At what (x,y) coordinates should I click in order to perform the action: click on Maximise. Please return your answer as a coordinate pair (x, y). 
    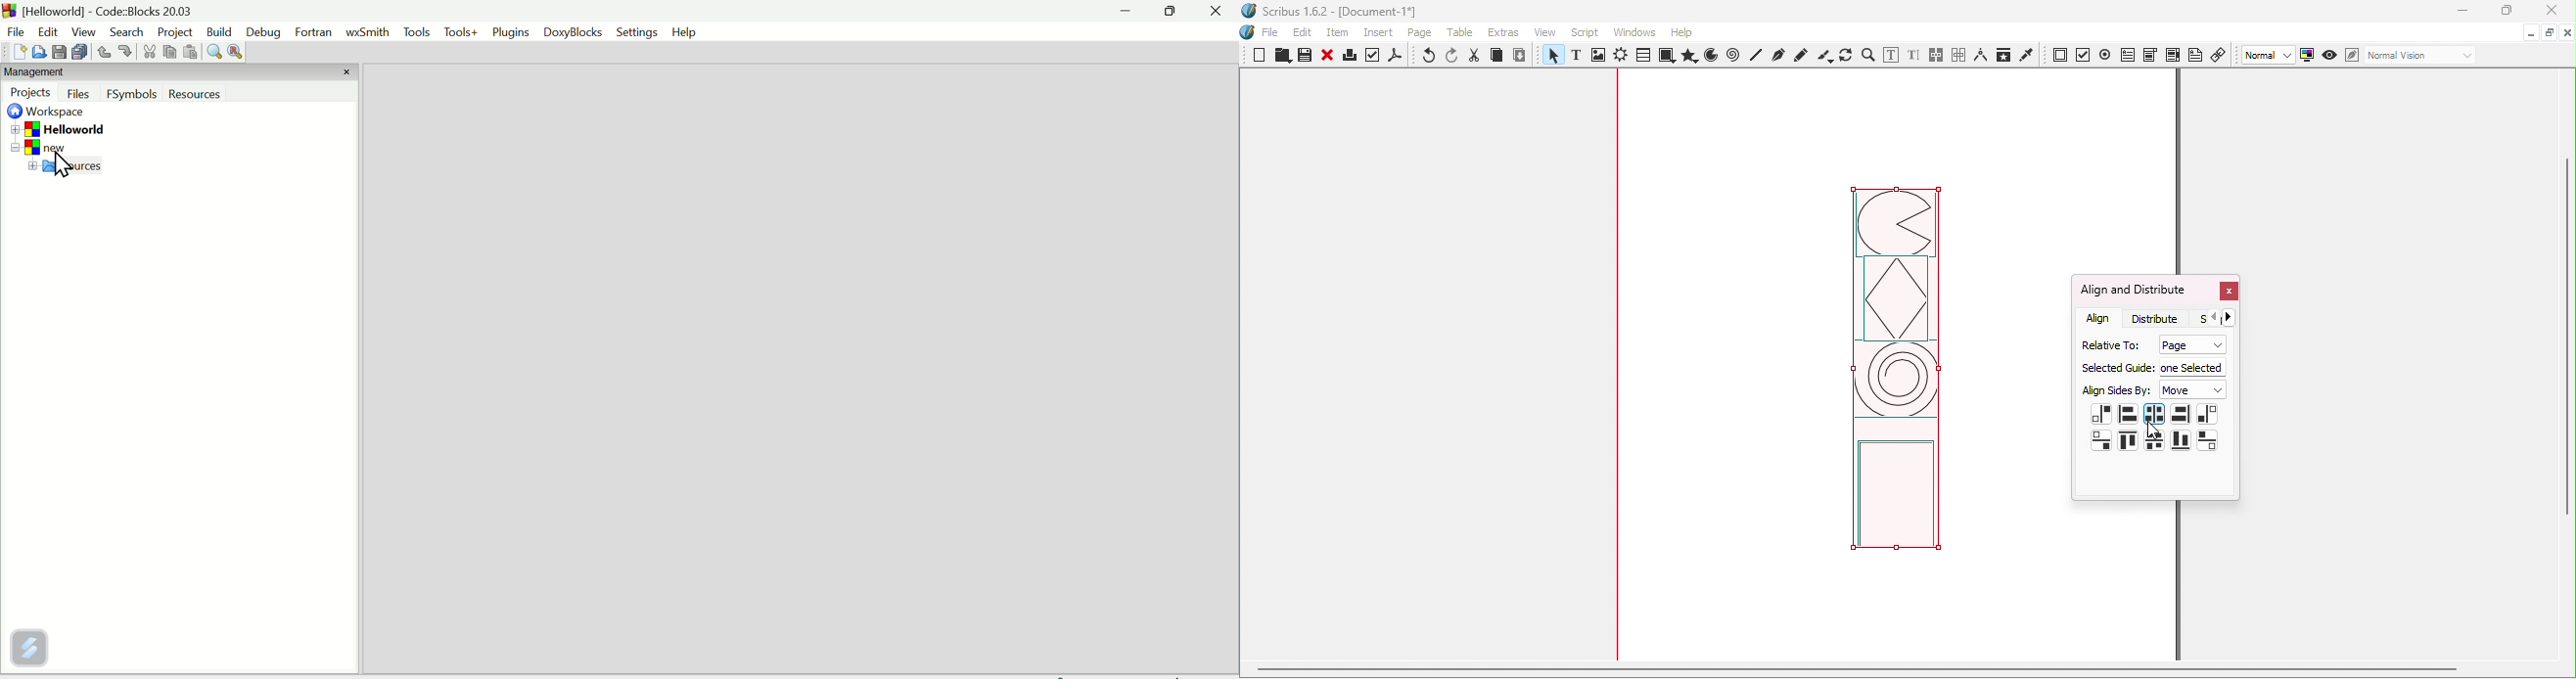
    Looking at the image, I should click on (1173, 12).